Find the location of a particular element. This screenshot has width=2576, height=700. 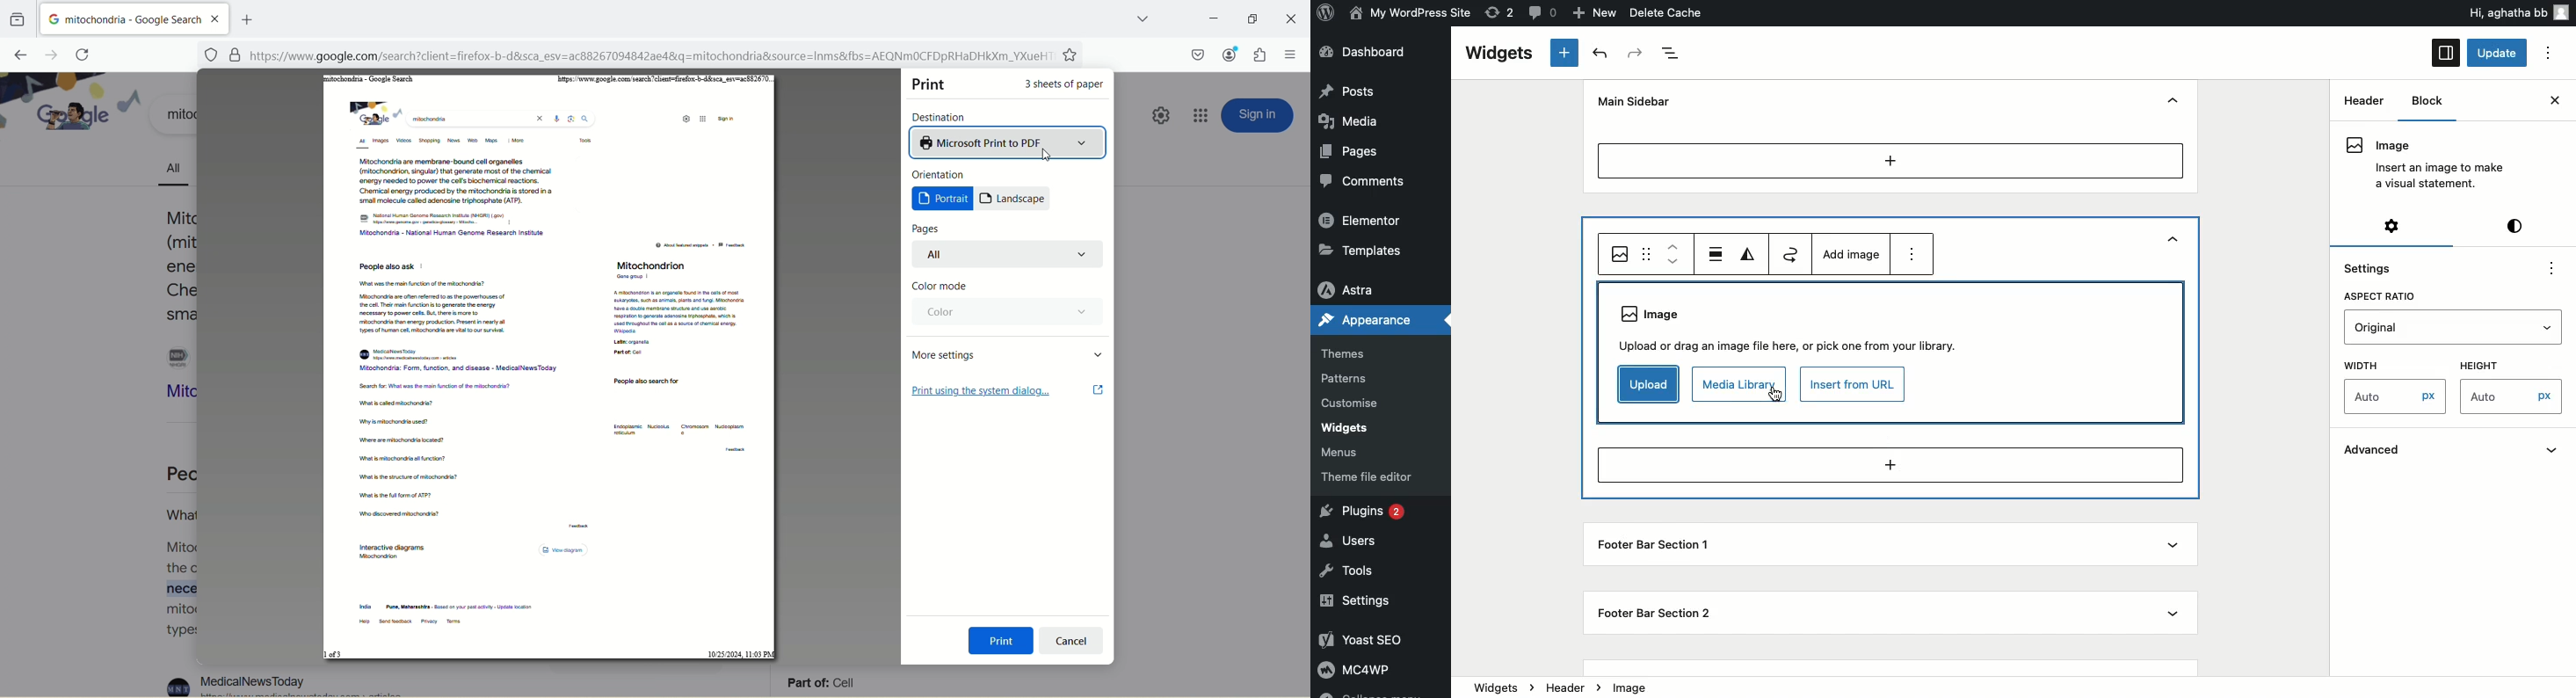

Dashboard is located at coordinates (1369, 52).